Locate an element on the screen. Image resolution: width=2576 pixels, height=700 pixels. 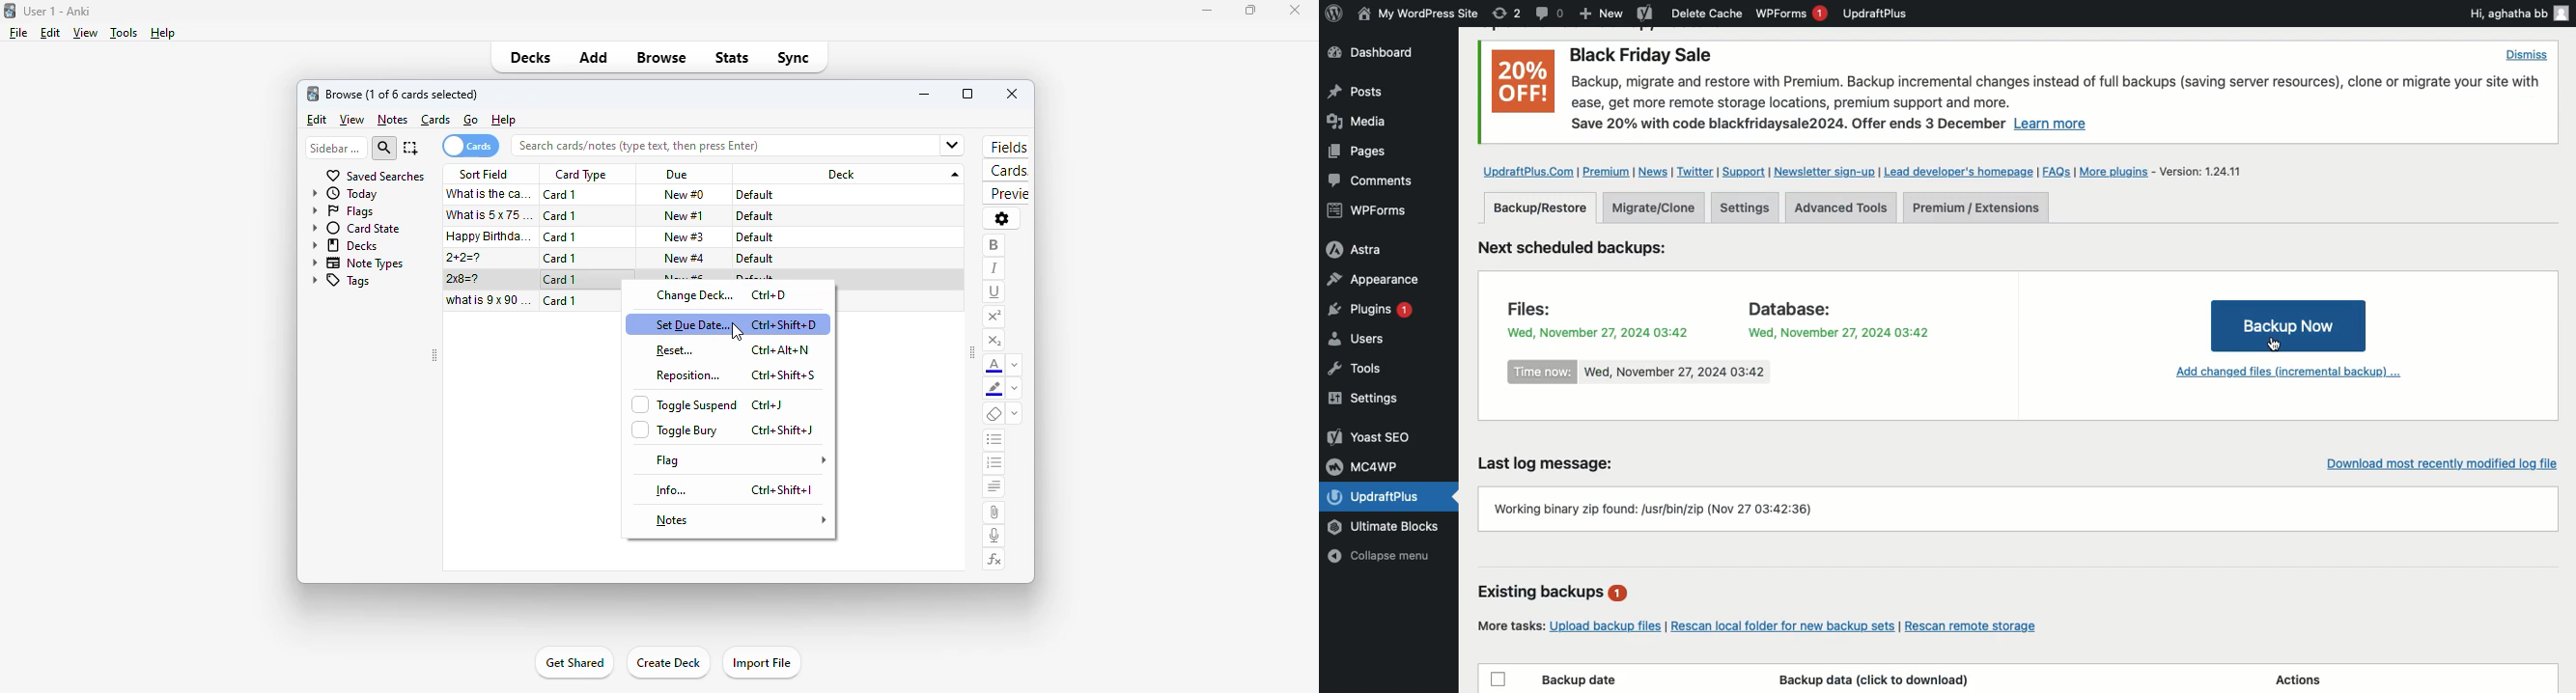
new #0 is located at coordinates (684, 195).